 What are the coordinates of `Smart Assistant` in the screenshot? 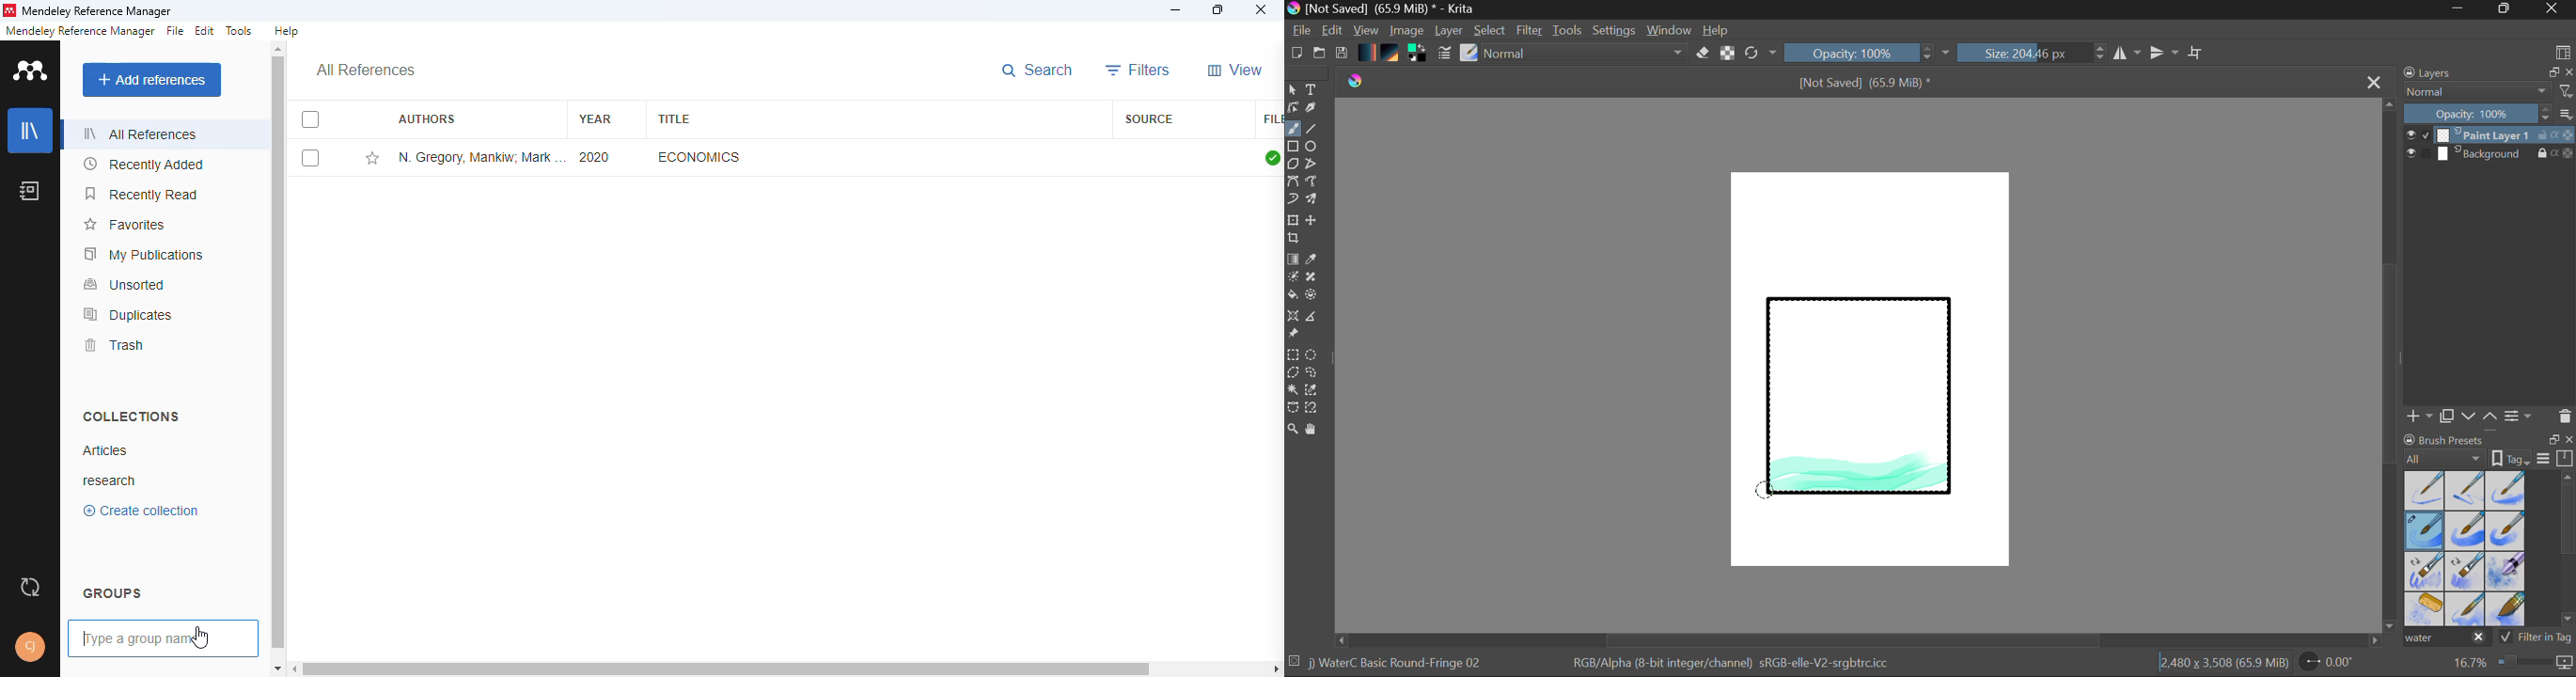 It's located at (1292, 318).